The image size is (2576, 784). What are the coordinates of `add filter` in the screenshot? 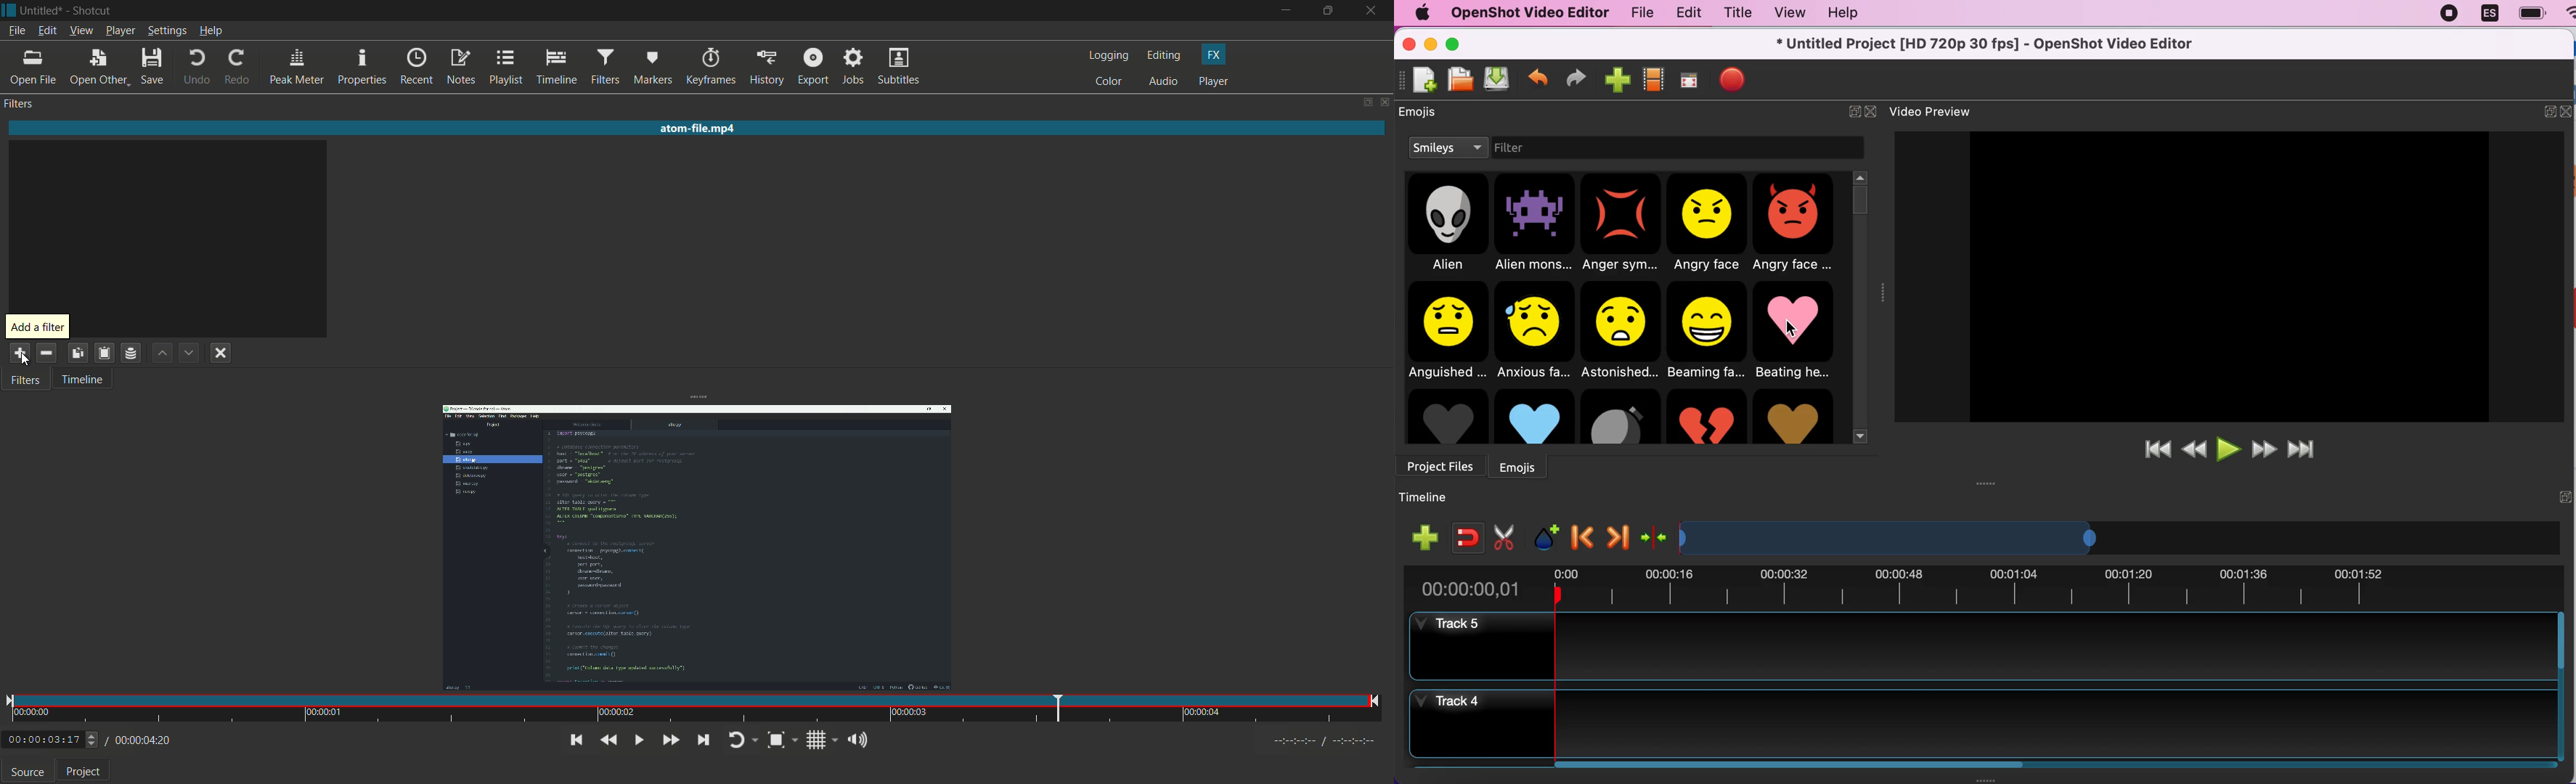 It's located at (19, 354).